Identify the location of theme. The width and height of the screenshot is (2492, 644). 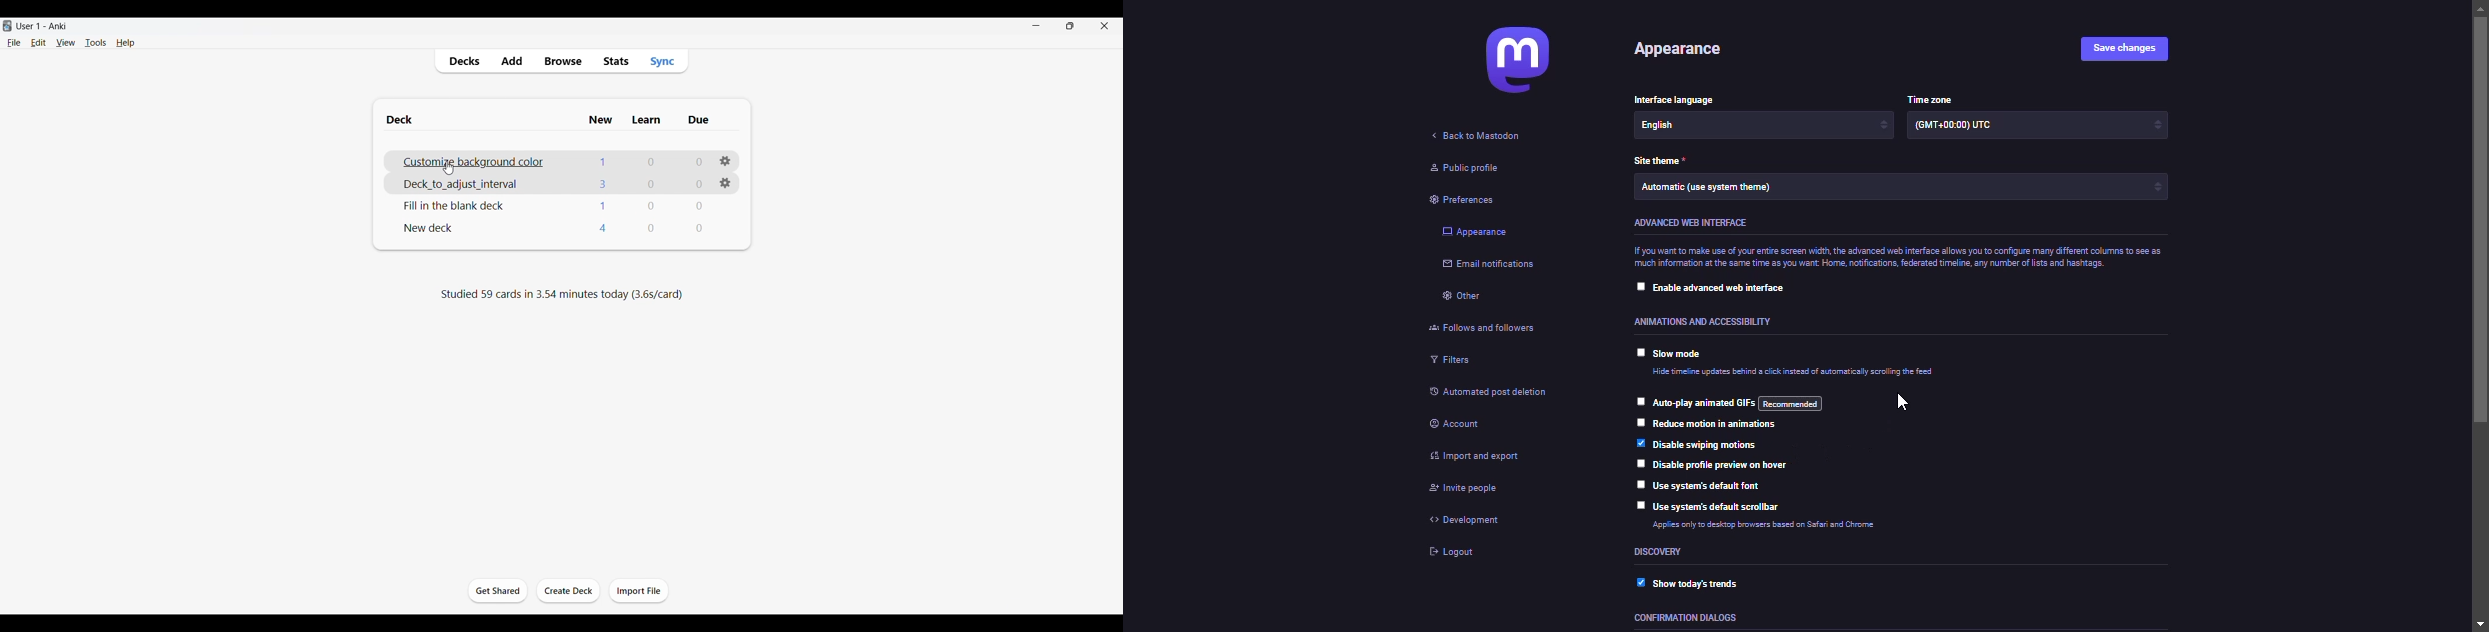
(1659, 159).